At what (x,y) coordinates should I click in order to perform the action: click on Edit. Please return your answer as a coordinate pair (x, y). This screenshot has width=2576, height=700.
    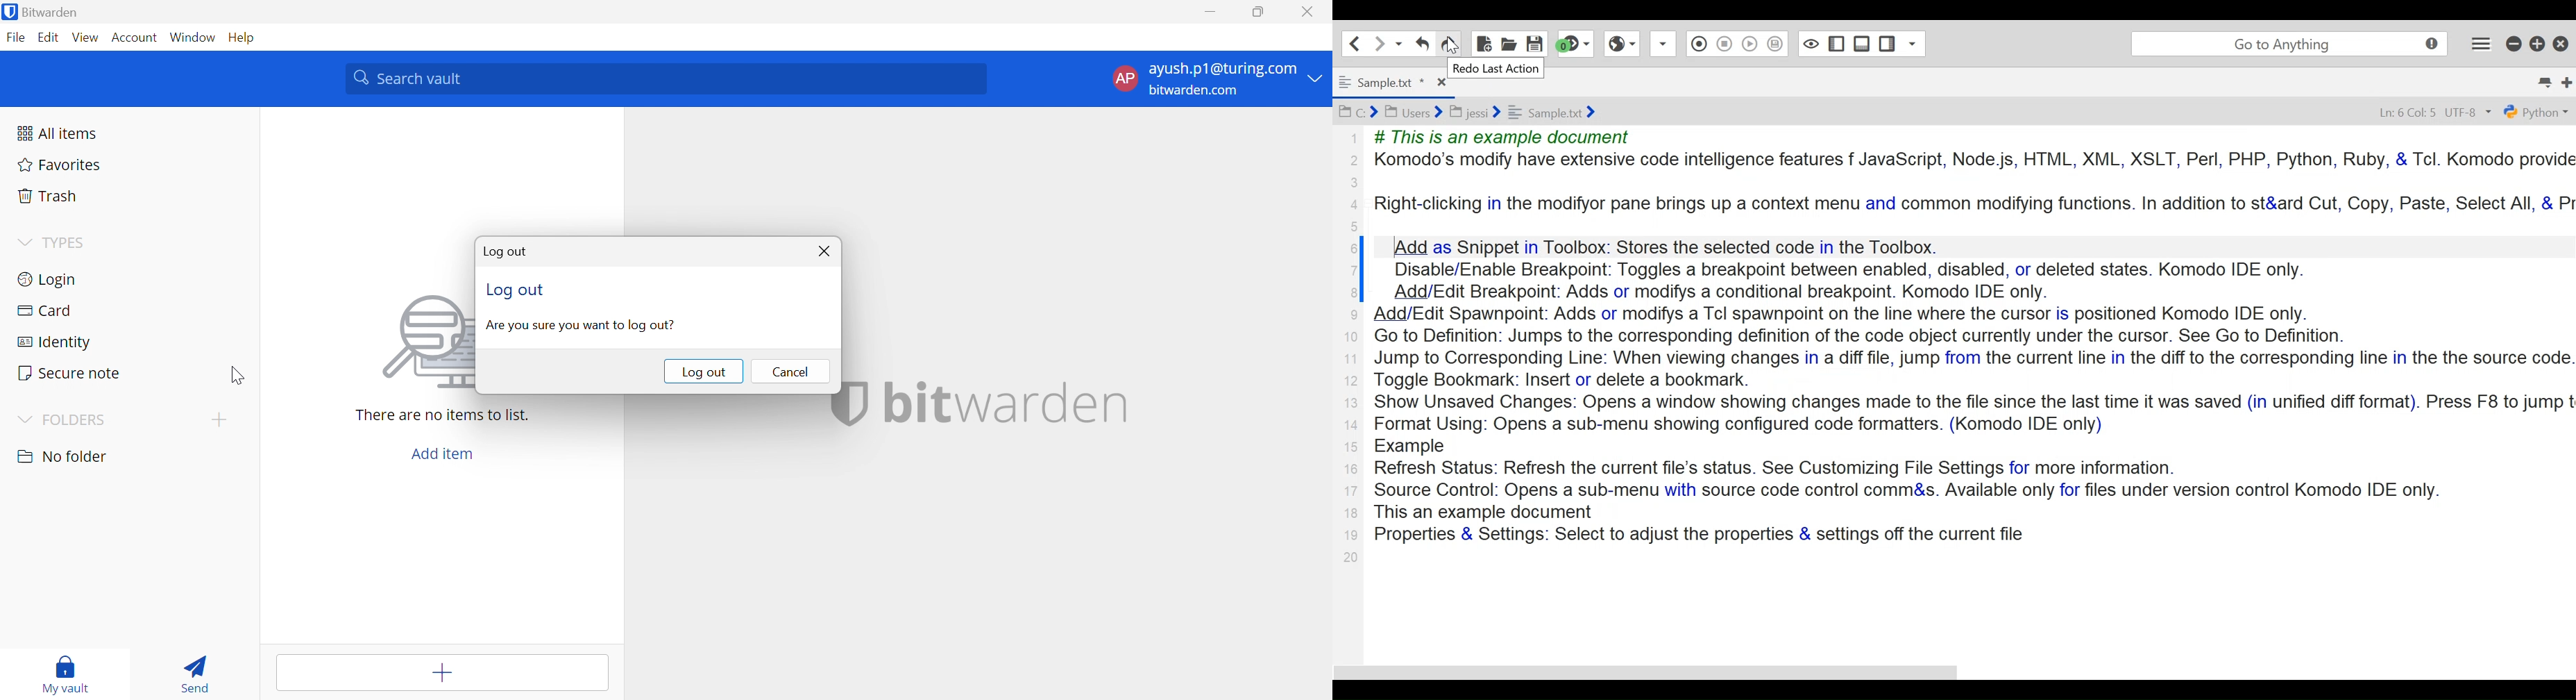
    Looking at the image, I should click on (51, 38).